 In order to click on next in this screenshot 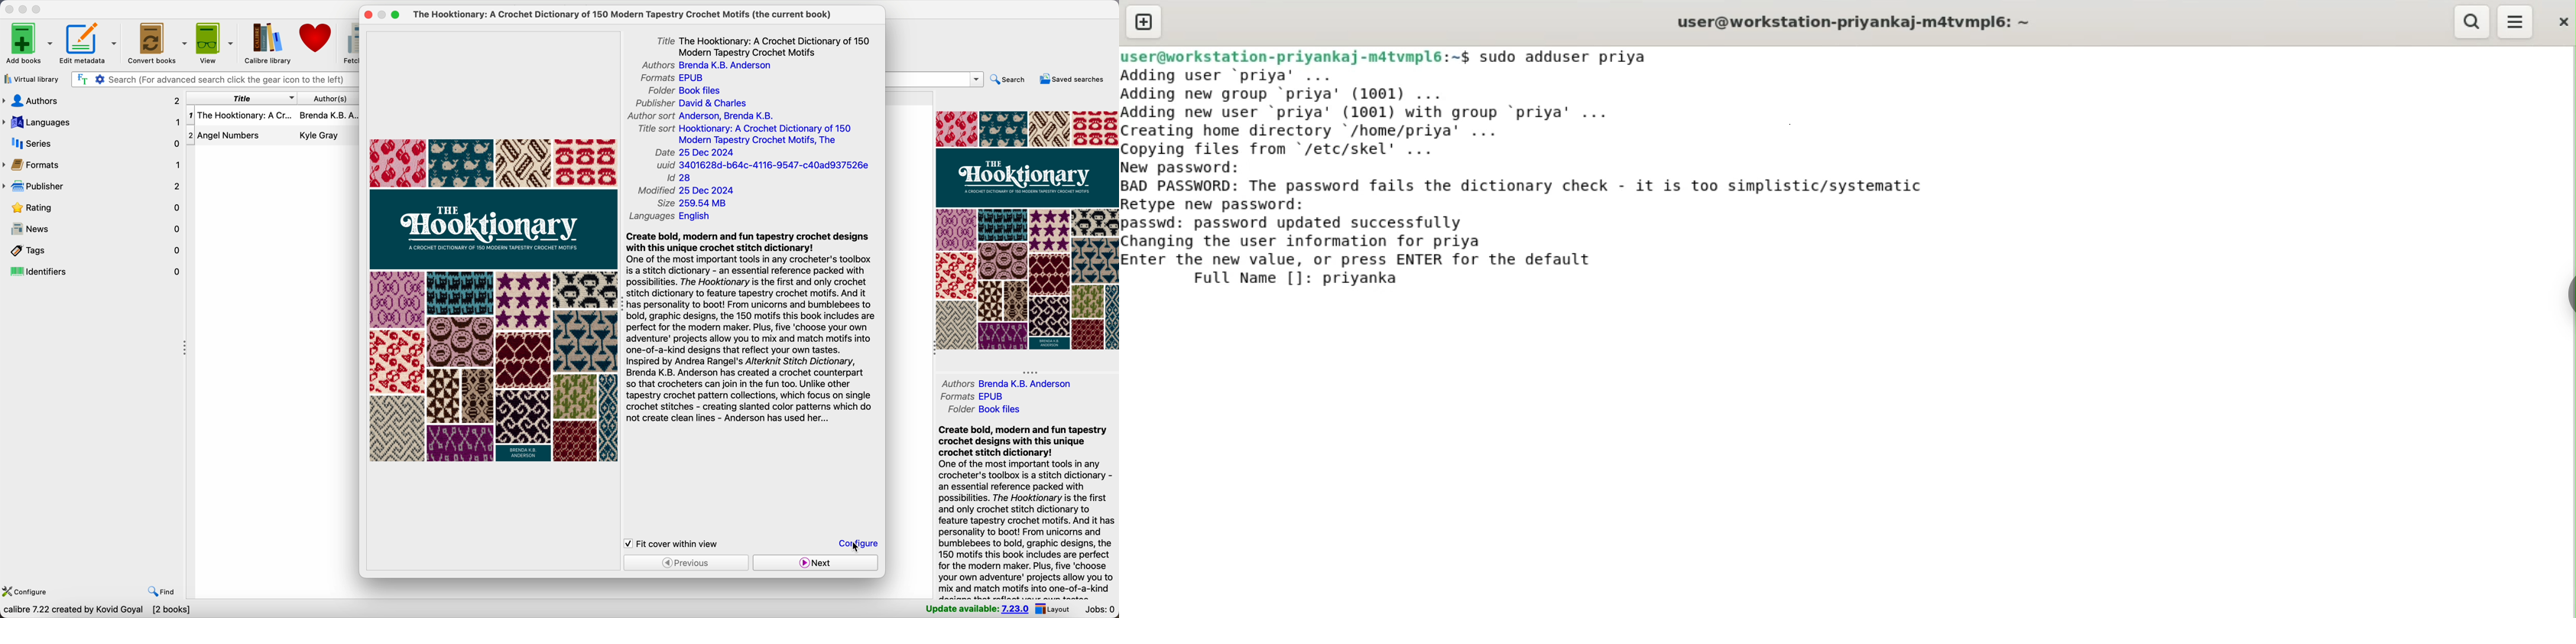, I will do `click(815, 563)`.